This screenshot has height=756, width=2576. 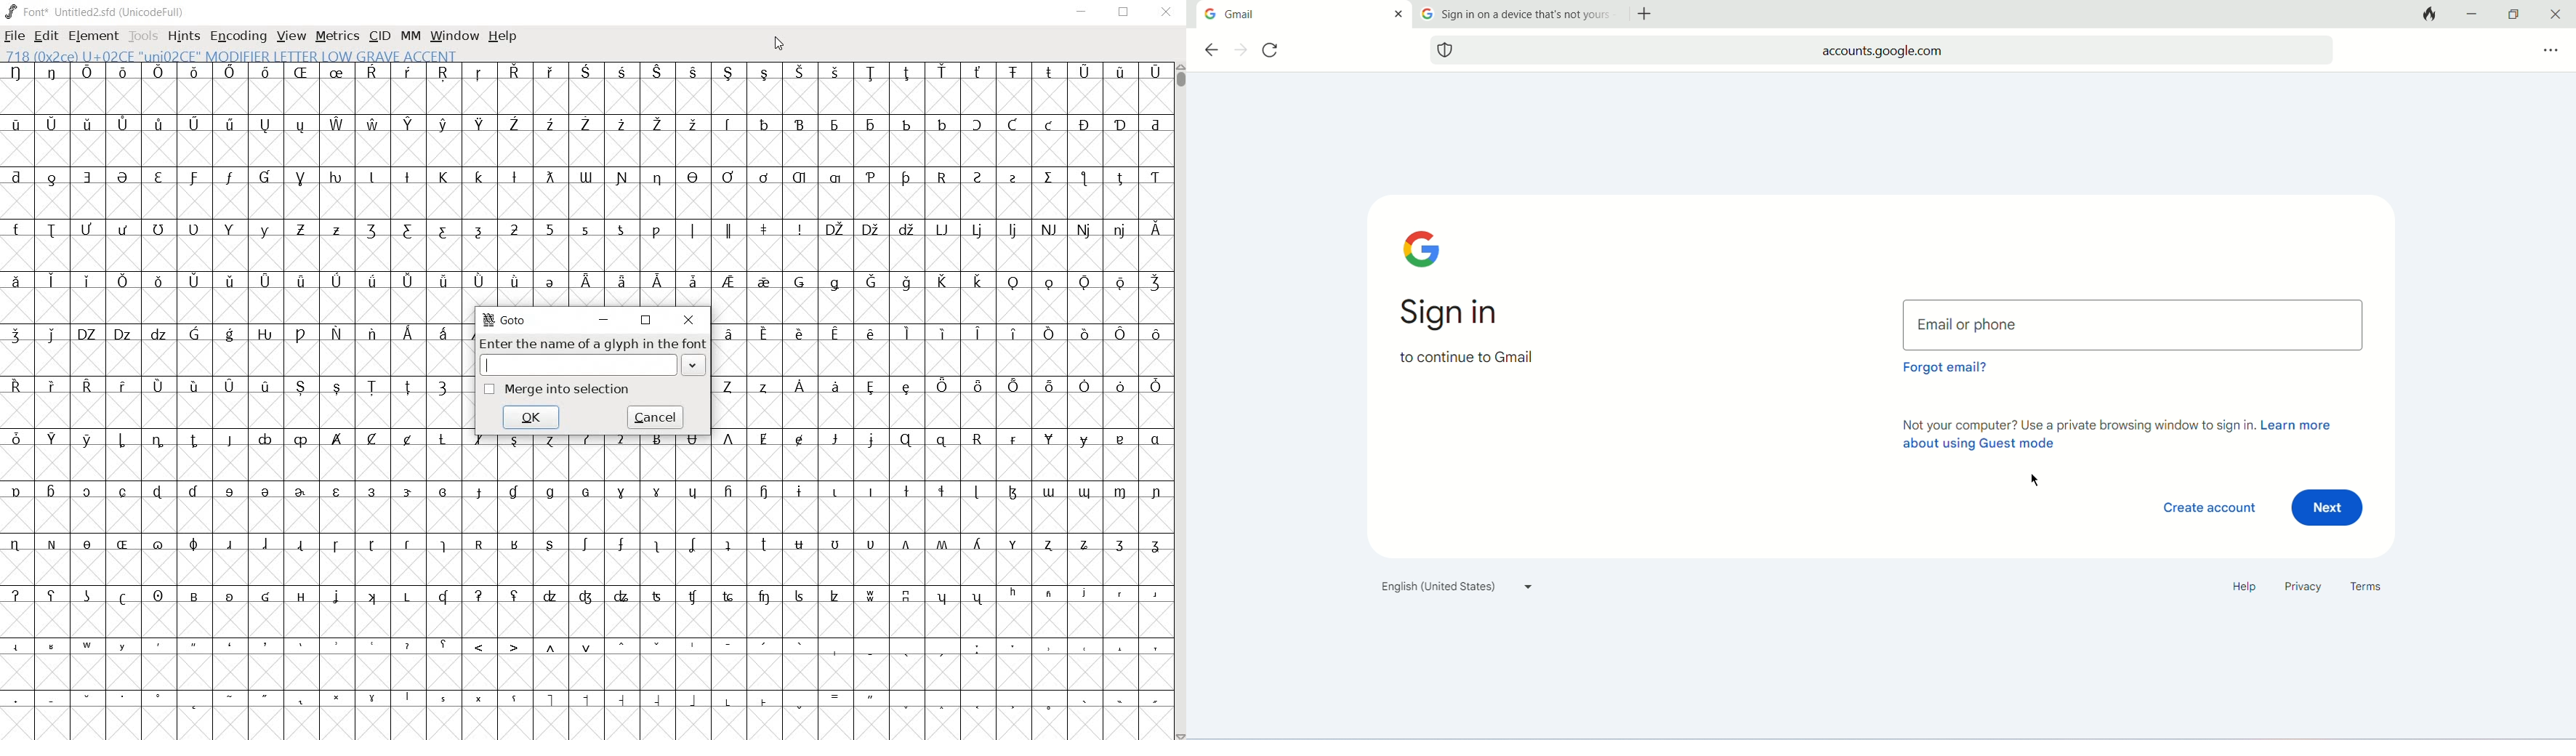 What do you see at coordinates (818, 184) in the screenshot?
I see `glyph characters` at bounding box center [818, 184].